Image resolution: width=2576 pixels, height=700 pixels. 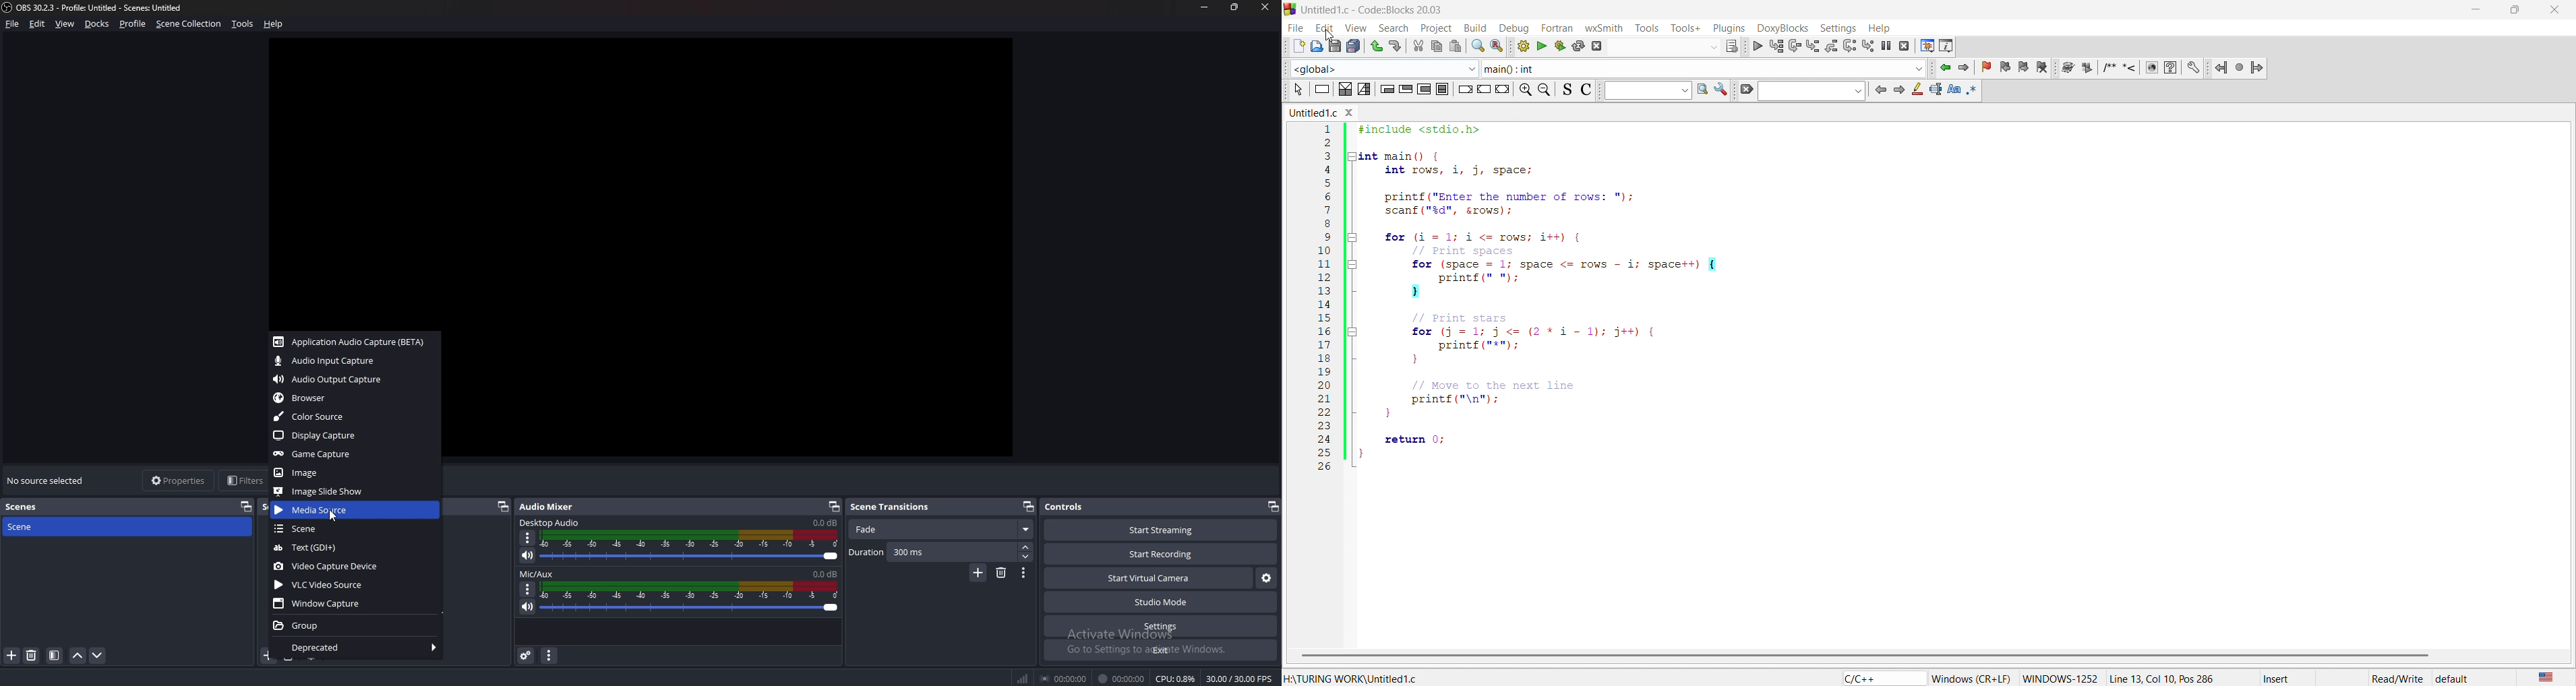 I want to click on build and run, so click(x=1561, y=46).